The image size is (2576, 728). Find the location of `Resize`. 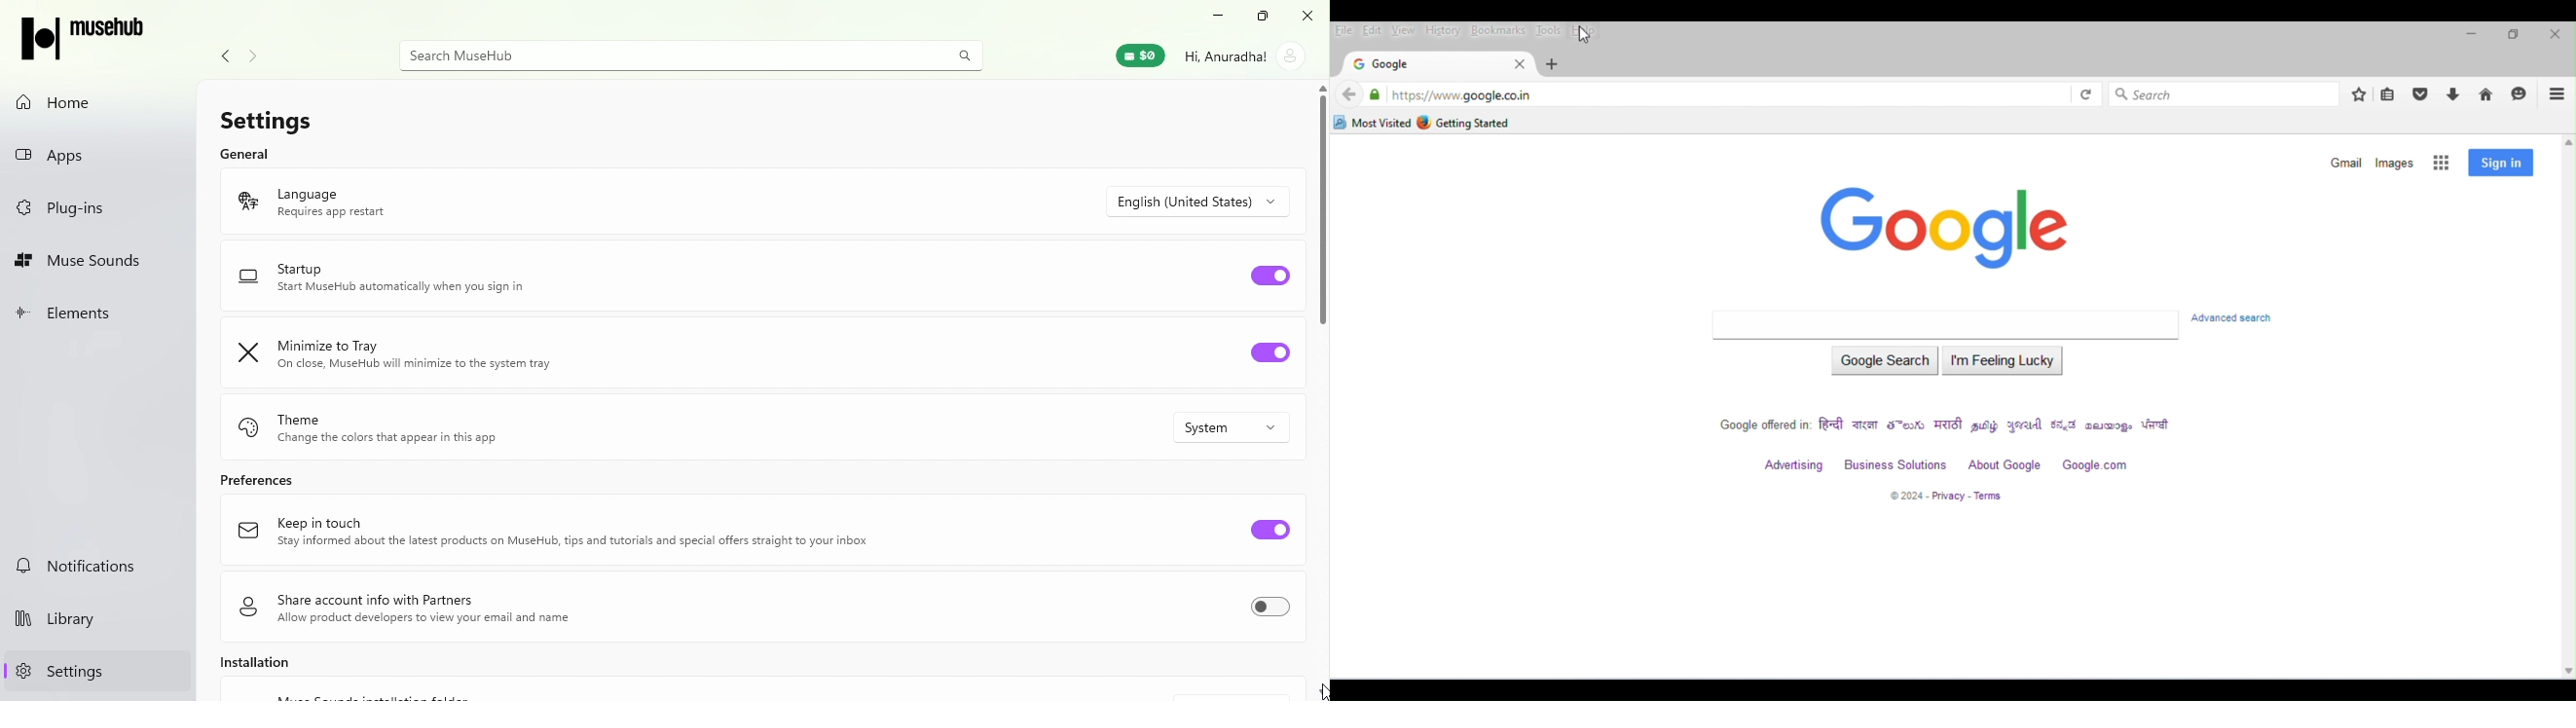

Resize is located at coordinates (1264, 18).